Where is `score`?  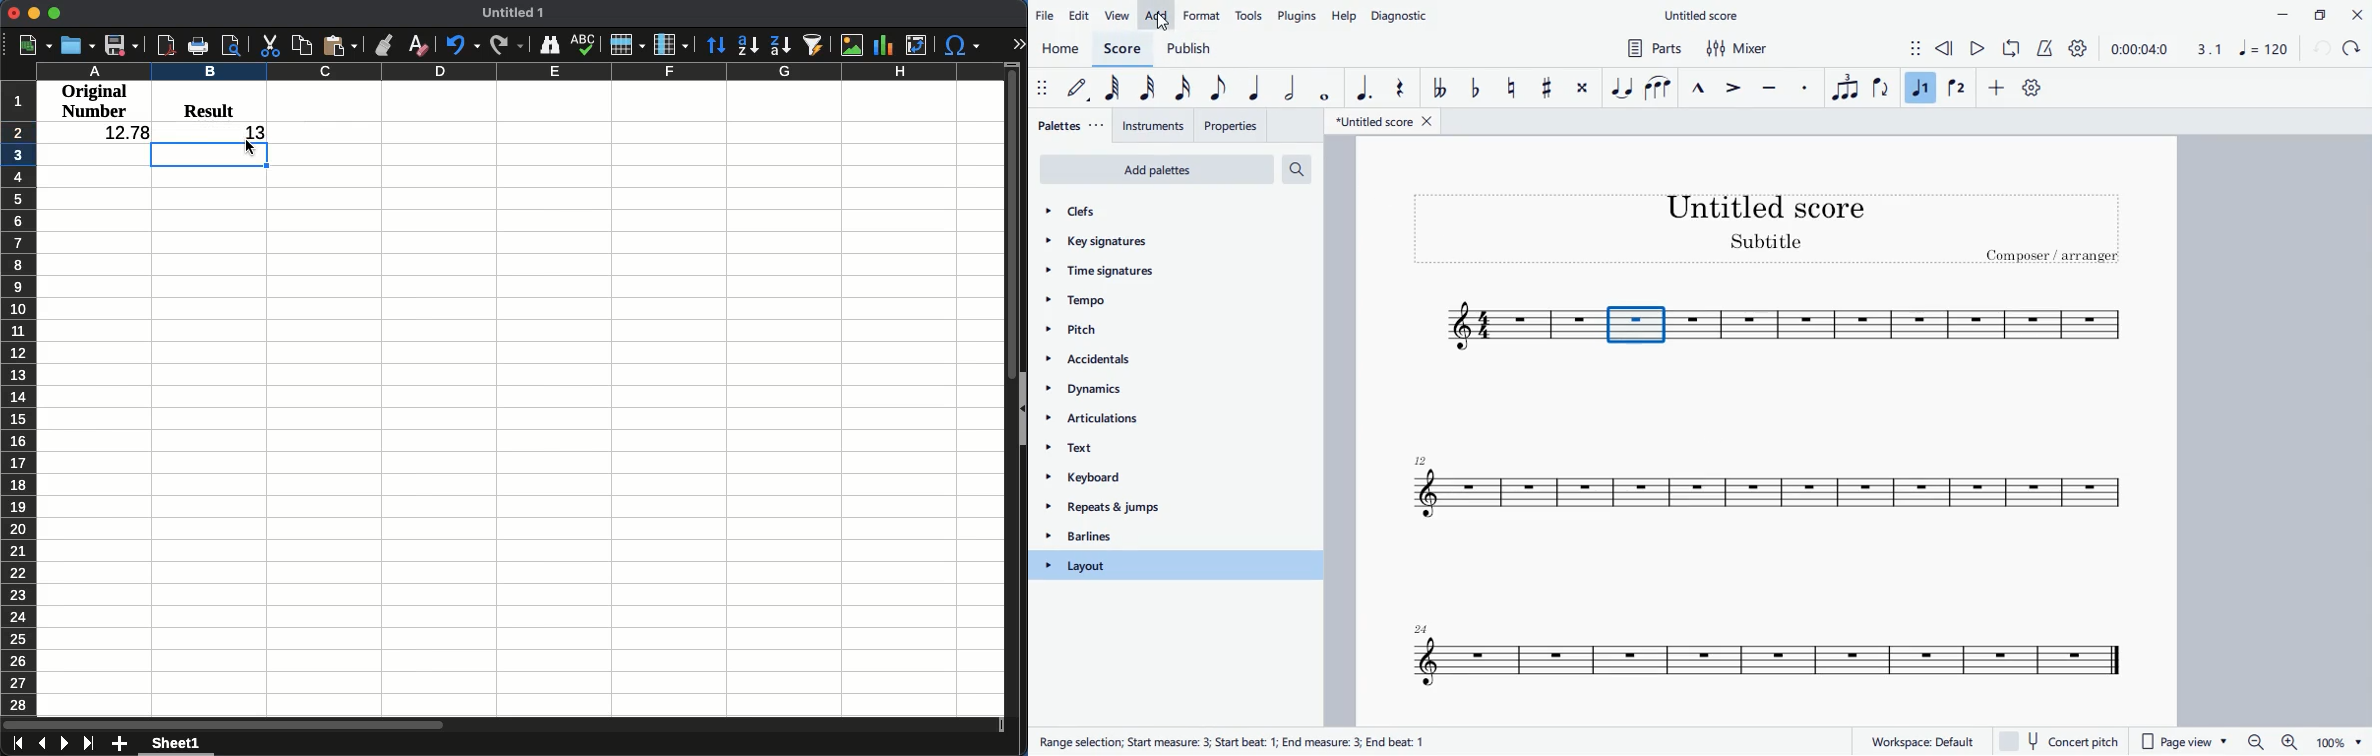
score is located at coordinates (1125, 48).